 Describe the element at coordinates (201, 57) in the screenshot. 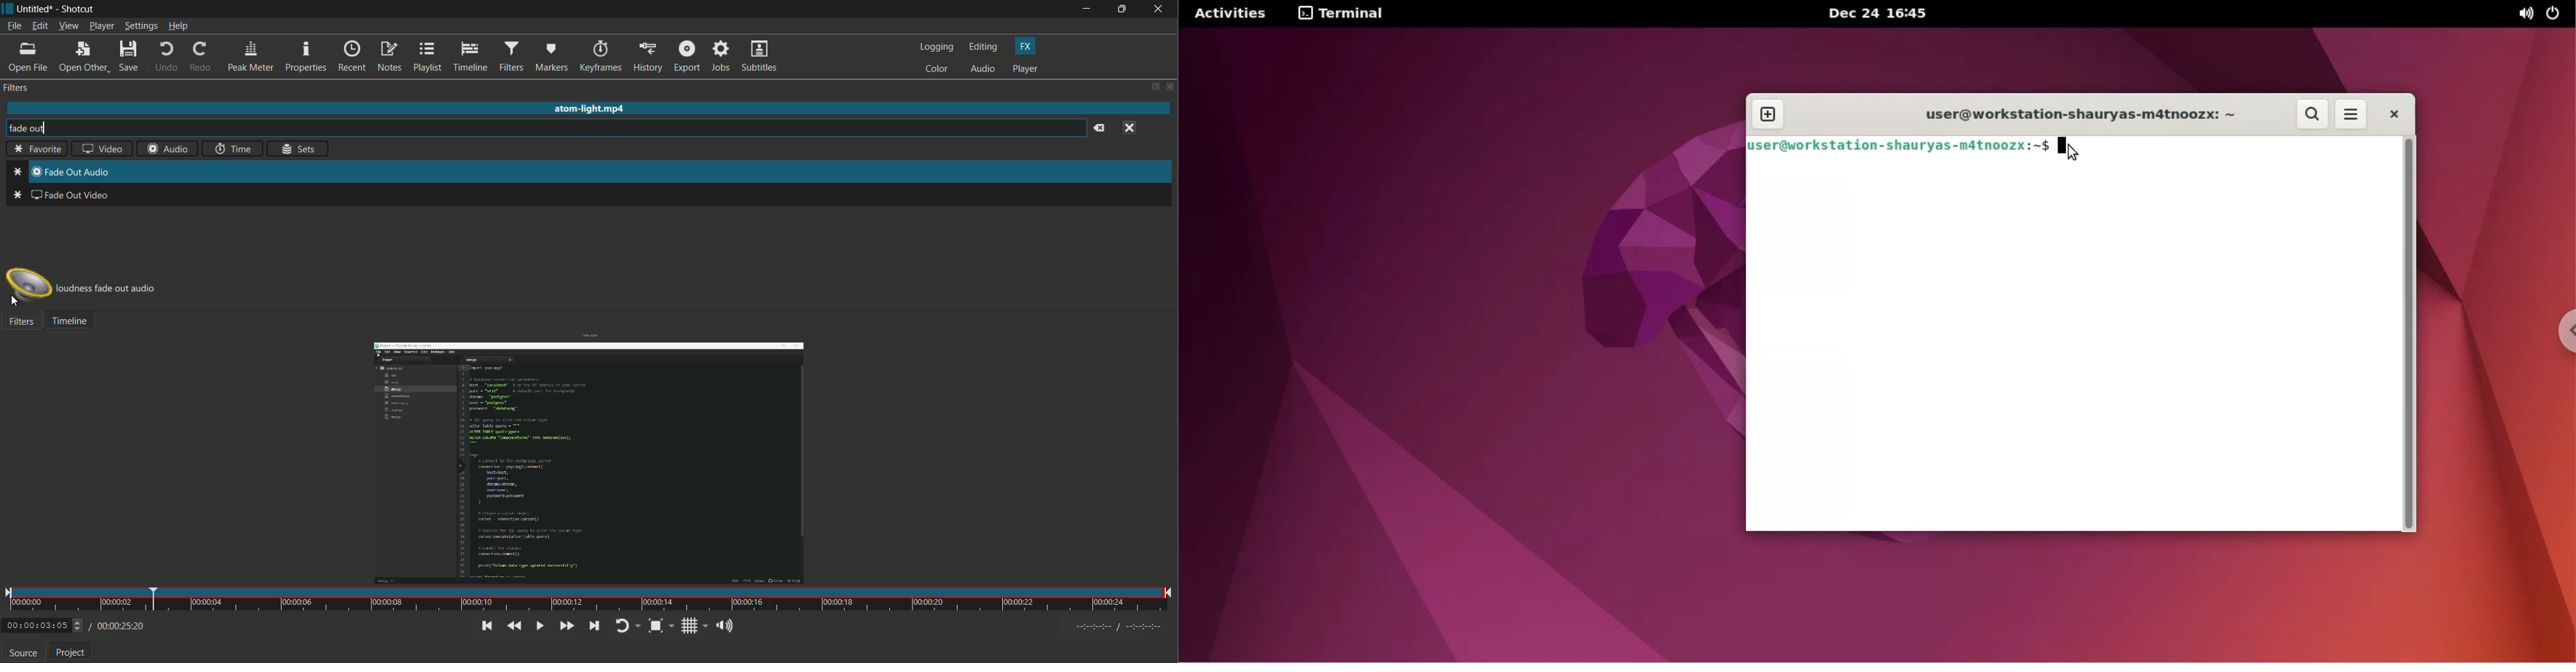

I see `redo` at that location.